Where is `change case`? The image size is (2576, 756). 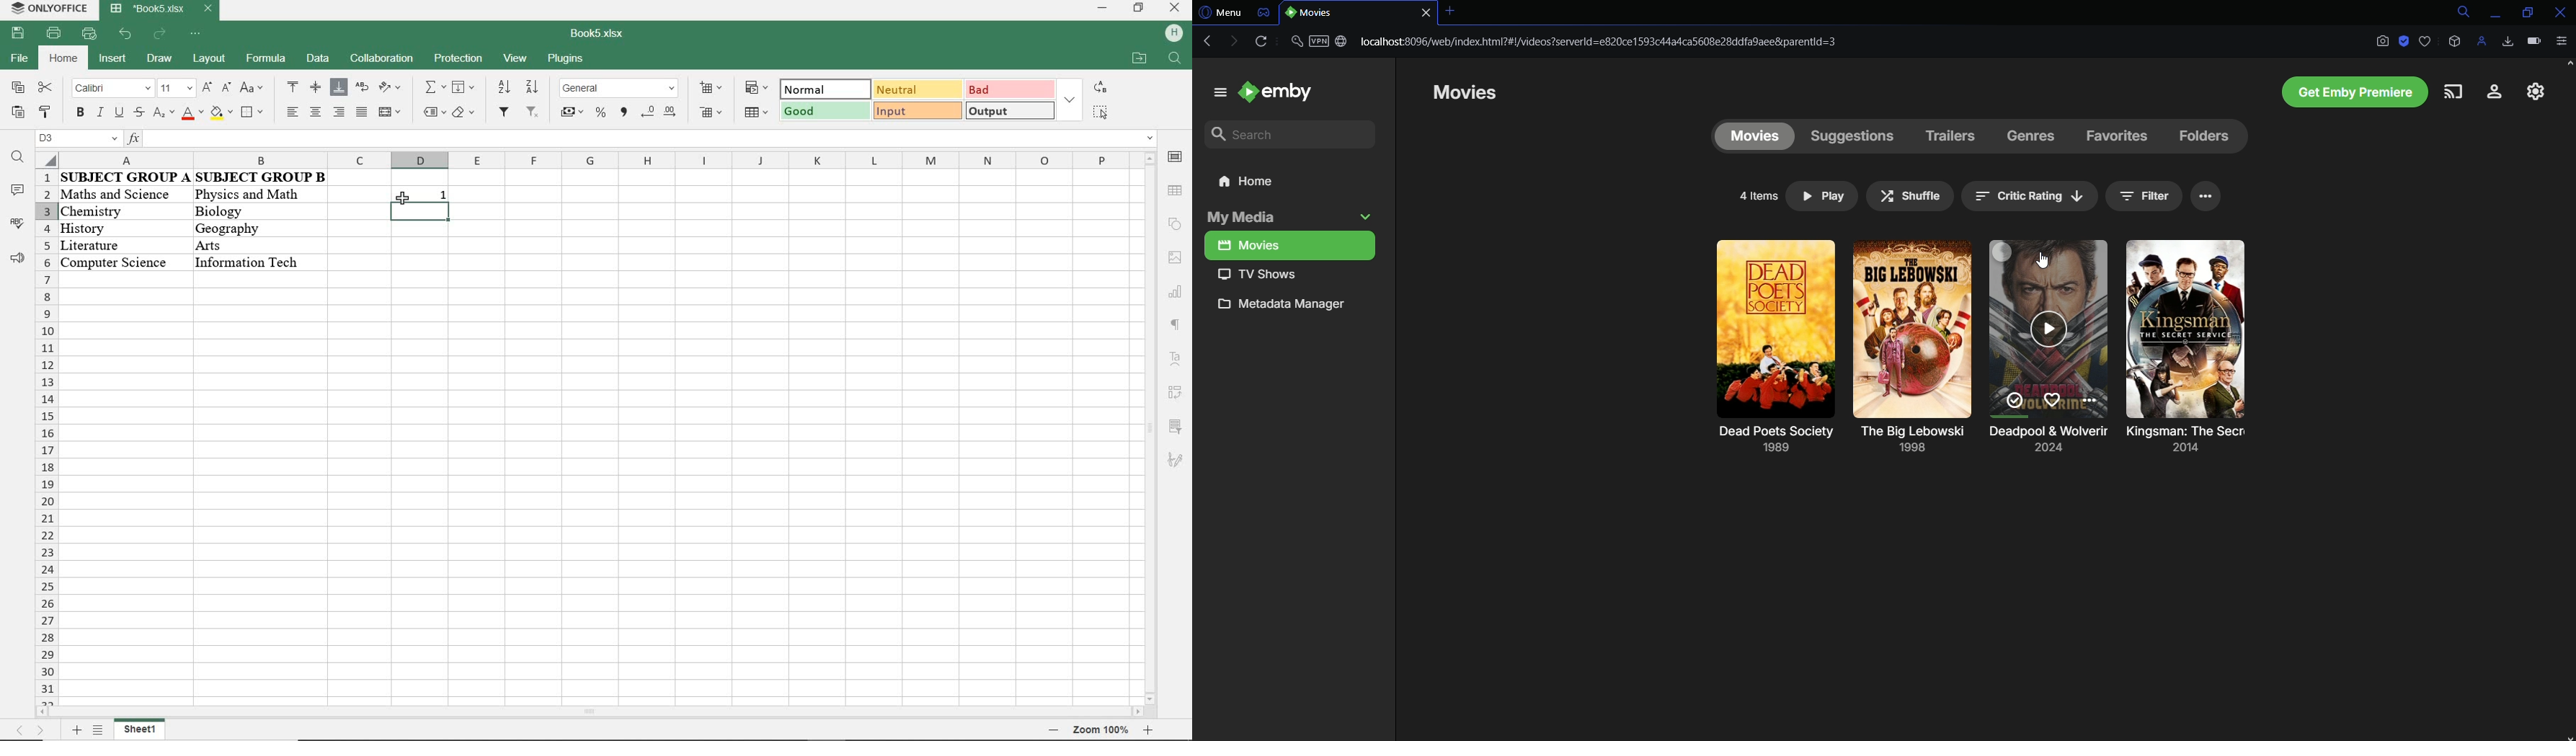
change case is located at coordinates (253, 88).